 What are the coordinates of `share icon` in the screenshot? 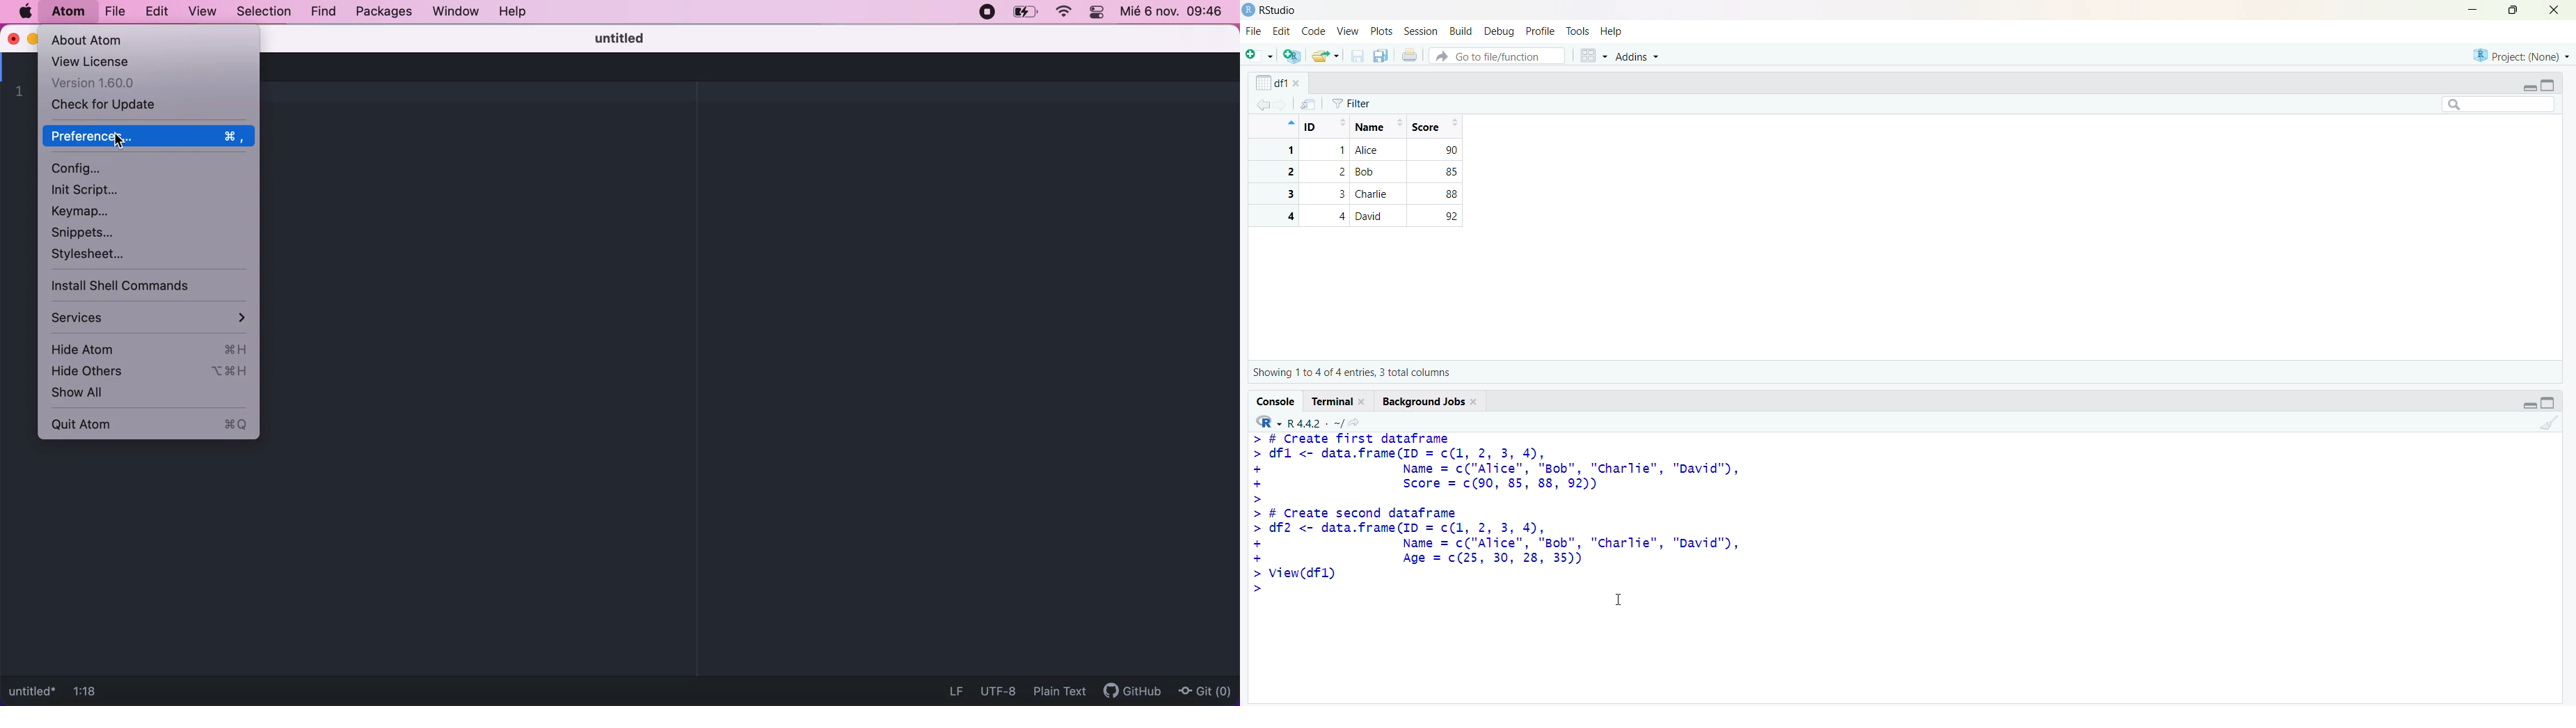 It's located at (1355, 423).